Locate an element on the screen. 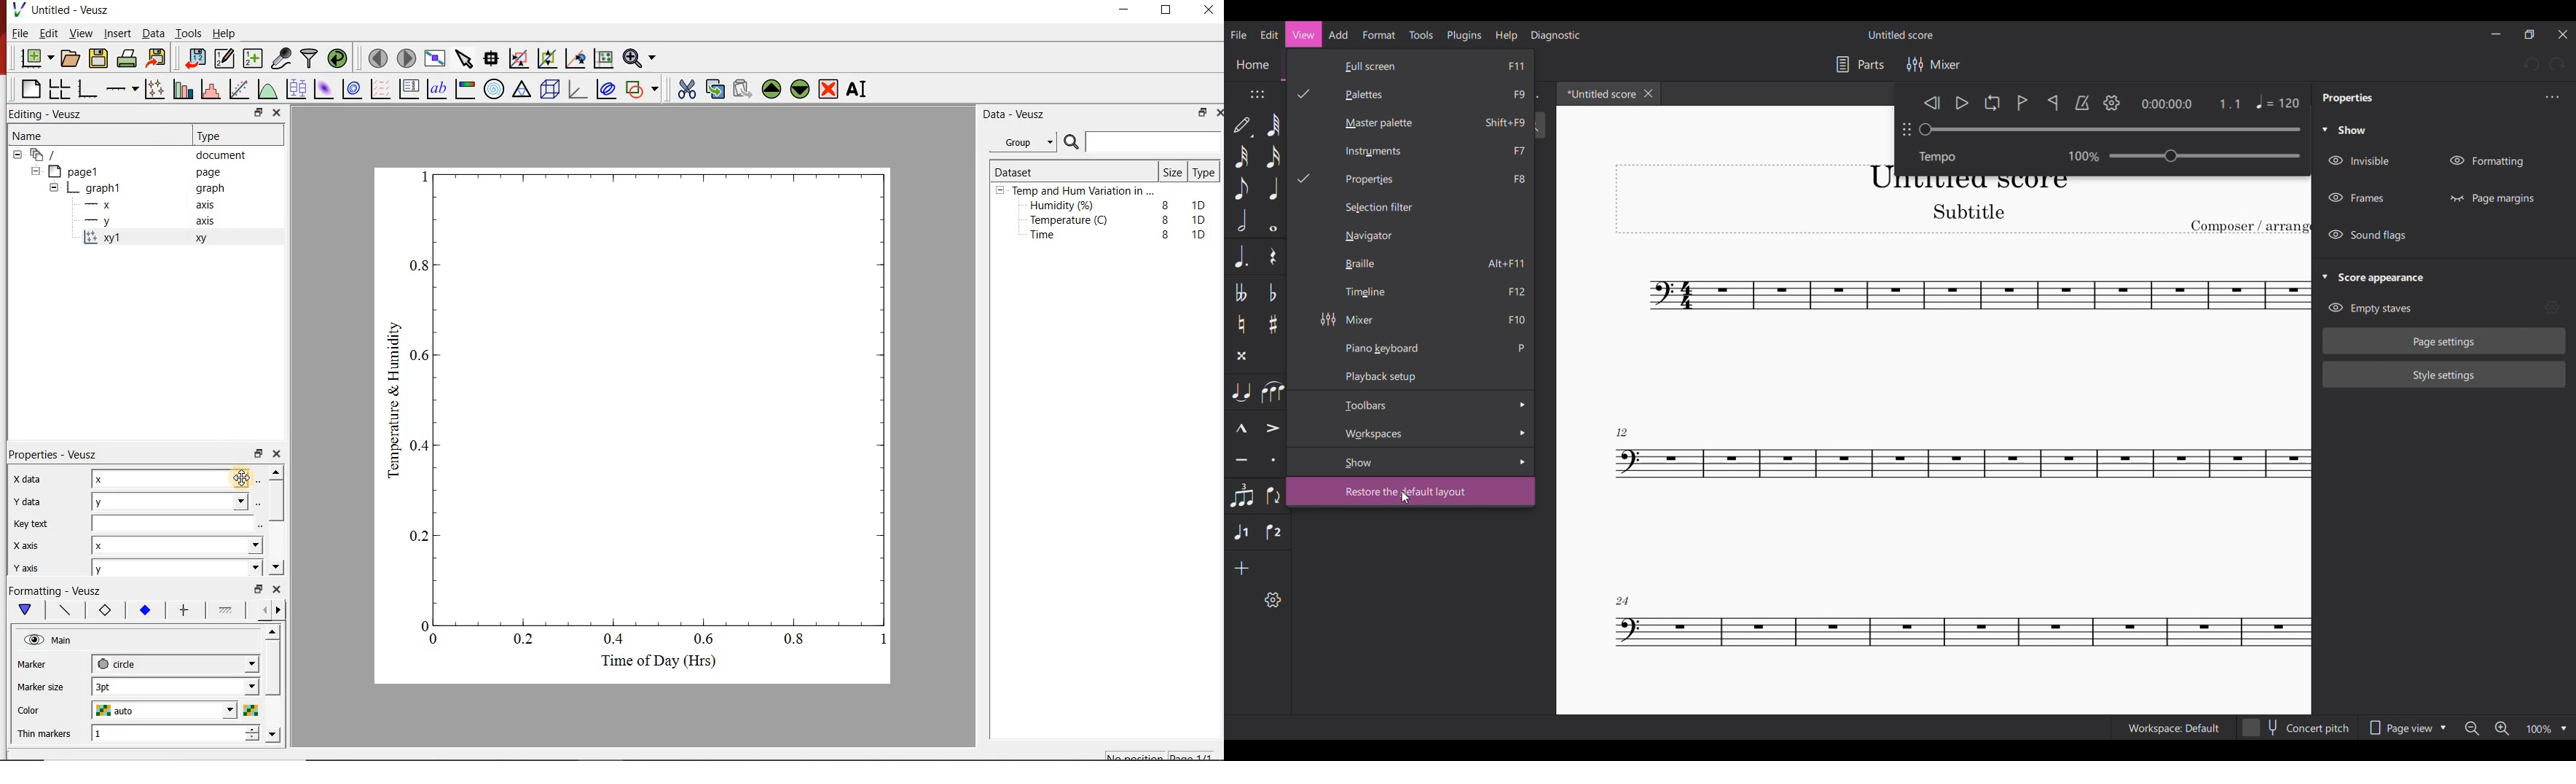 This screenshot has width=2576, height=784. Toggle flat is located at coordinates (1272, 292).